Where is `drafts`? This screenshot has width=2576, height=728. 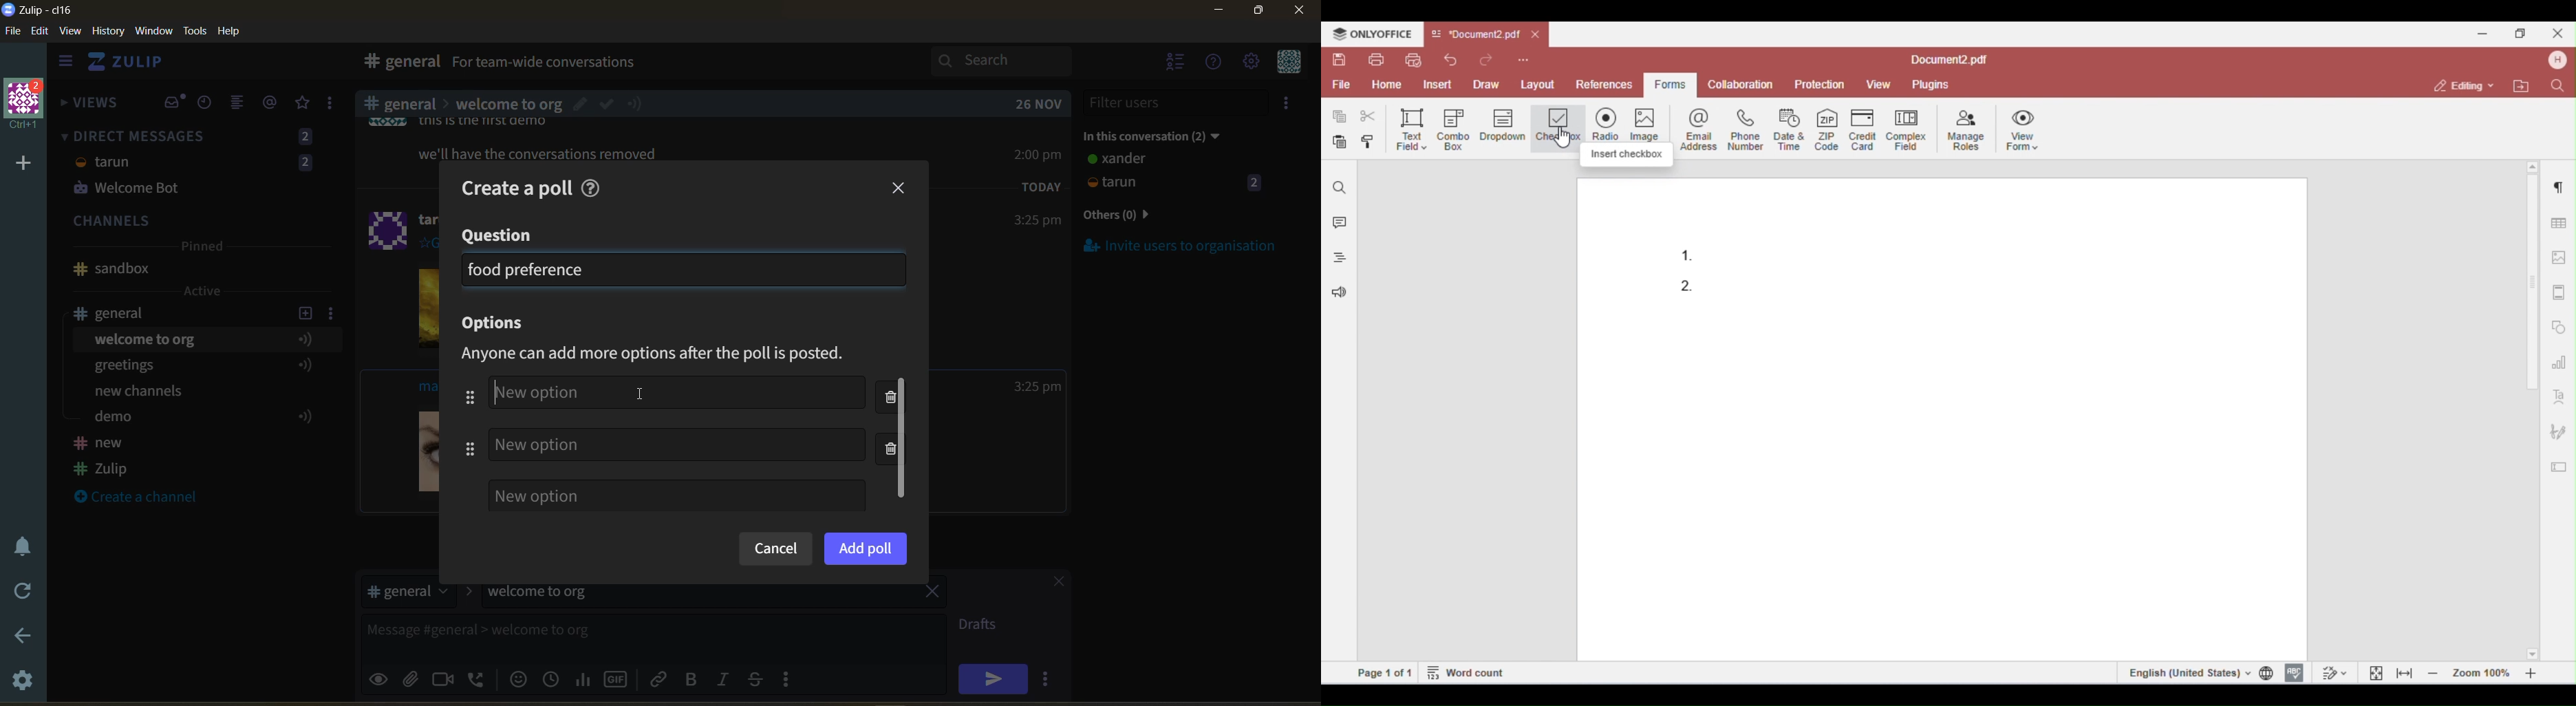
drafts is located at coordinates (983, 626).